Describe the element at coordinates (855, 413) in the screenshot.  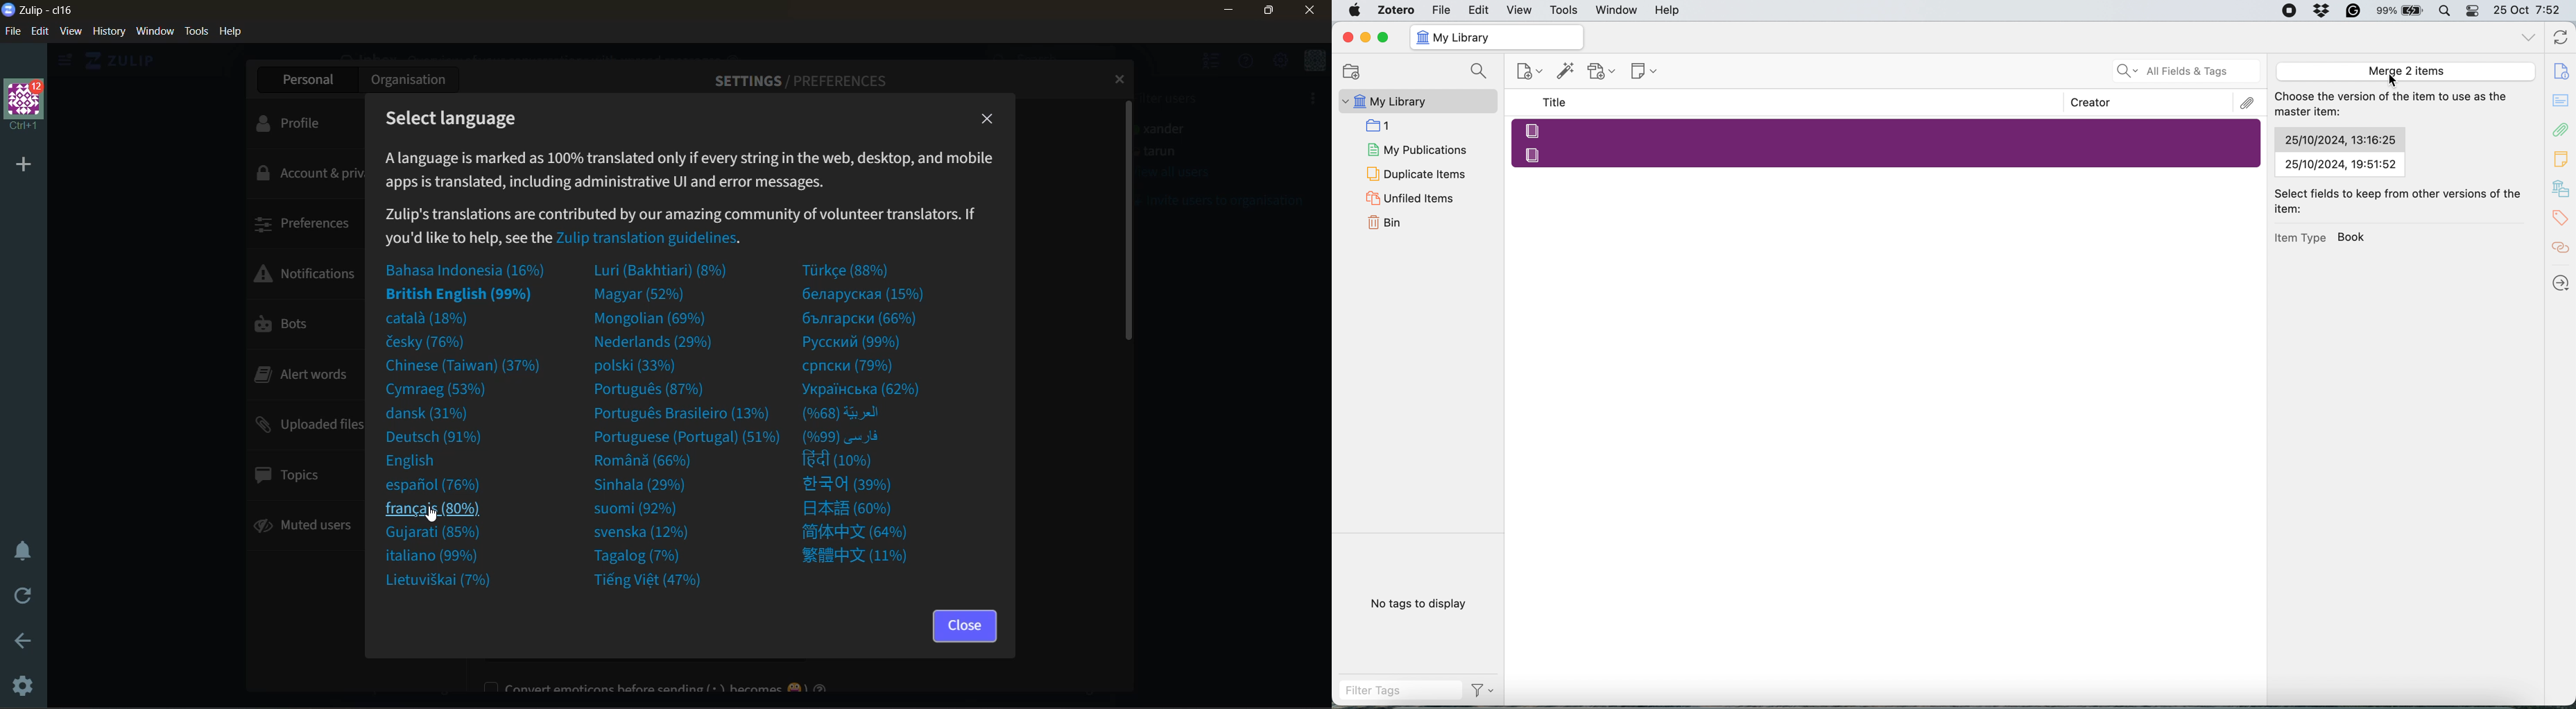
I see `foreign language` at that location.